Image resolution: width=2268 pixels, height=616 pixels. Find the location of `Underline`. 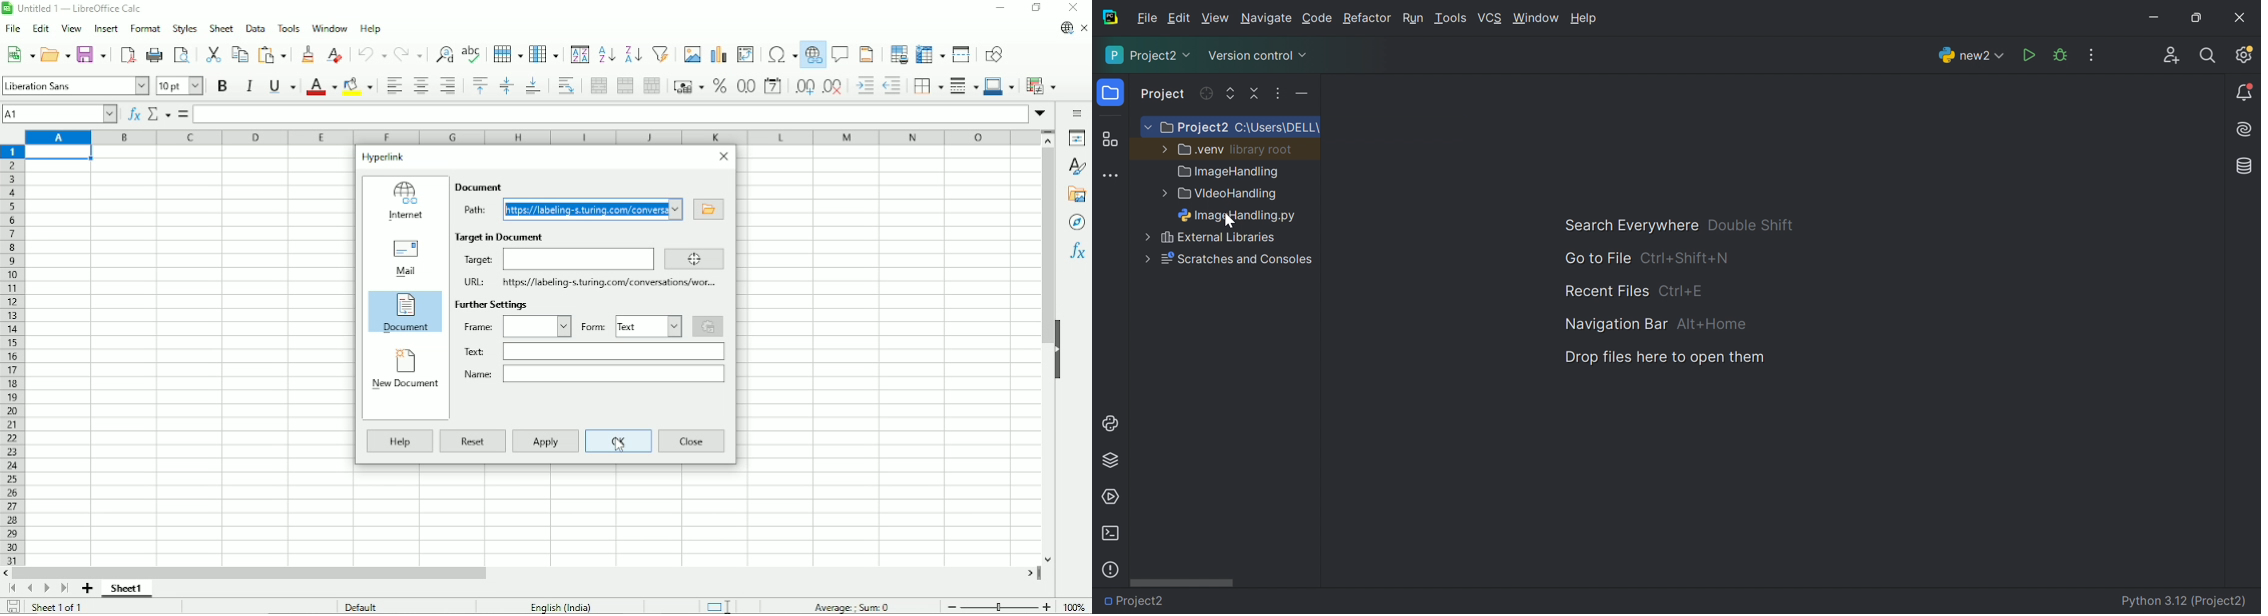

Underline is located at coordinates (281, 86).